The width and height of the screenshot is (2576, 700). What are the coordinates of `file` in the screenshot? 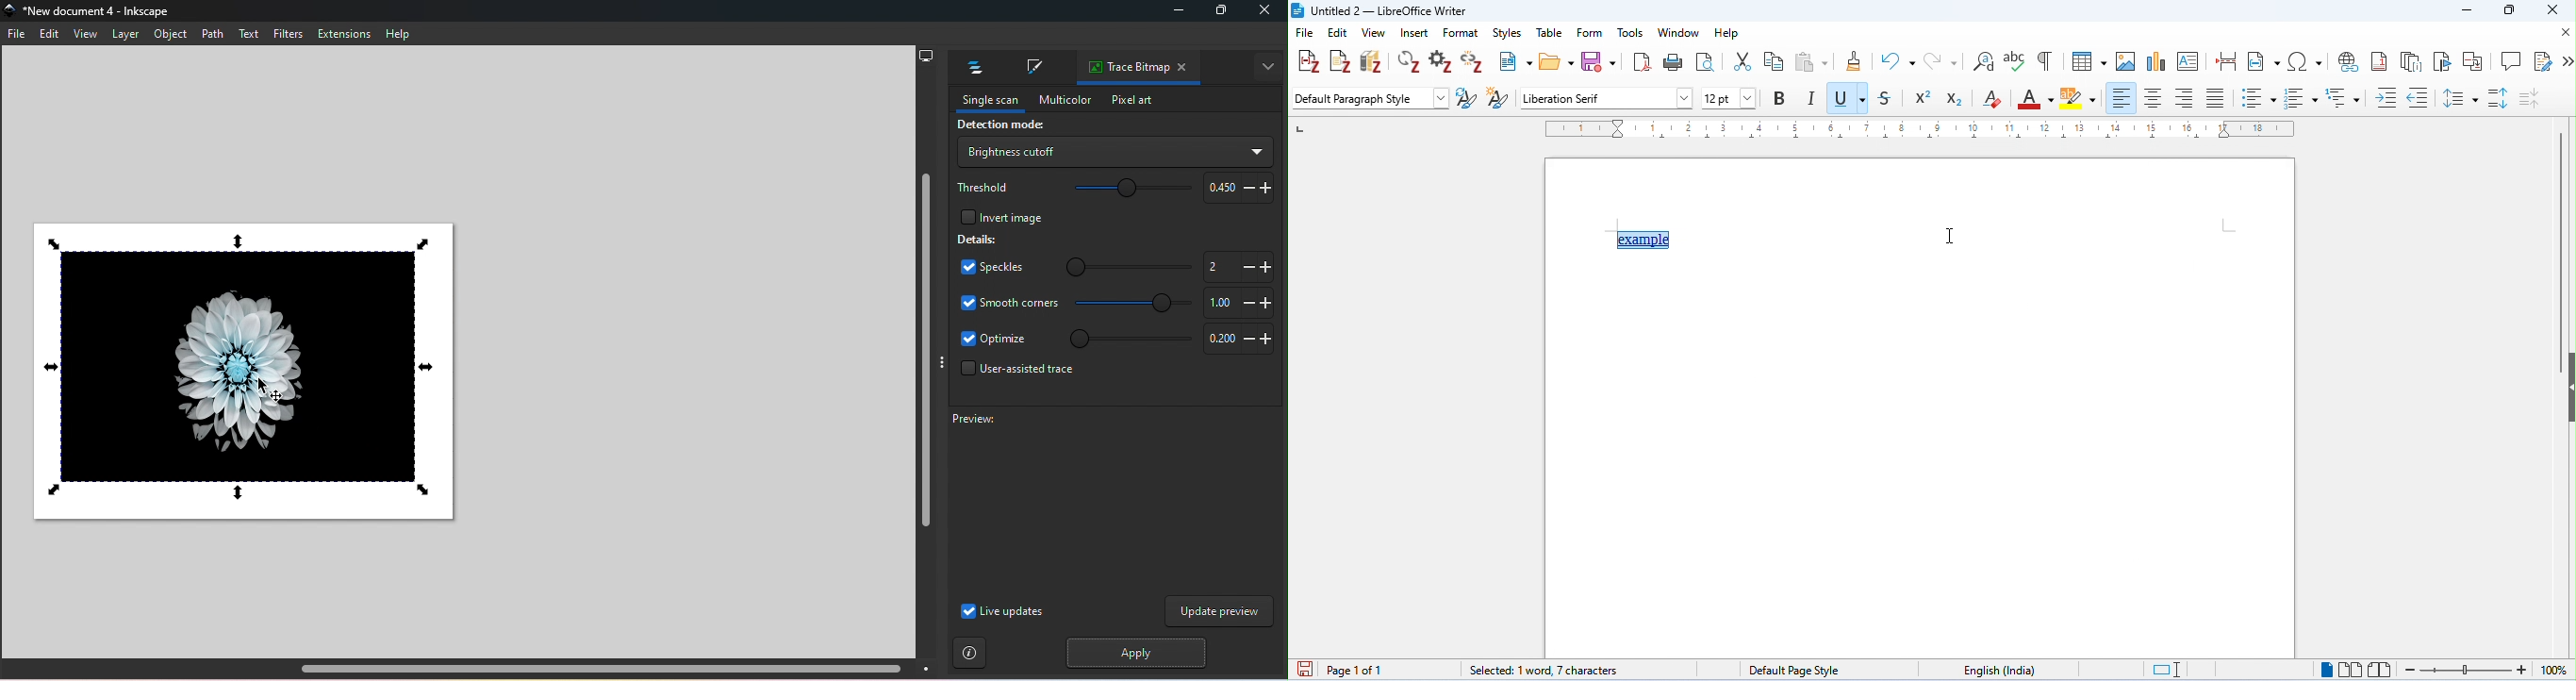 It's located at (1306, 33).